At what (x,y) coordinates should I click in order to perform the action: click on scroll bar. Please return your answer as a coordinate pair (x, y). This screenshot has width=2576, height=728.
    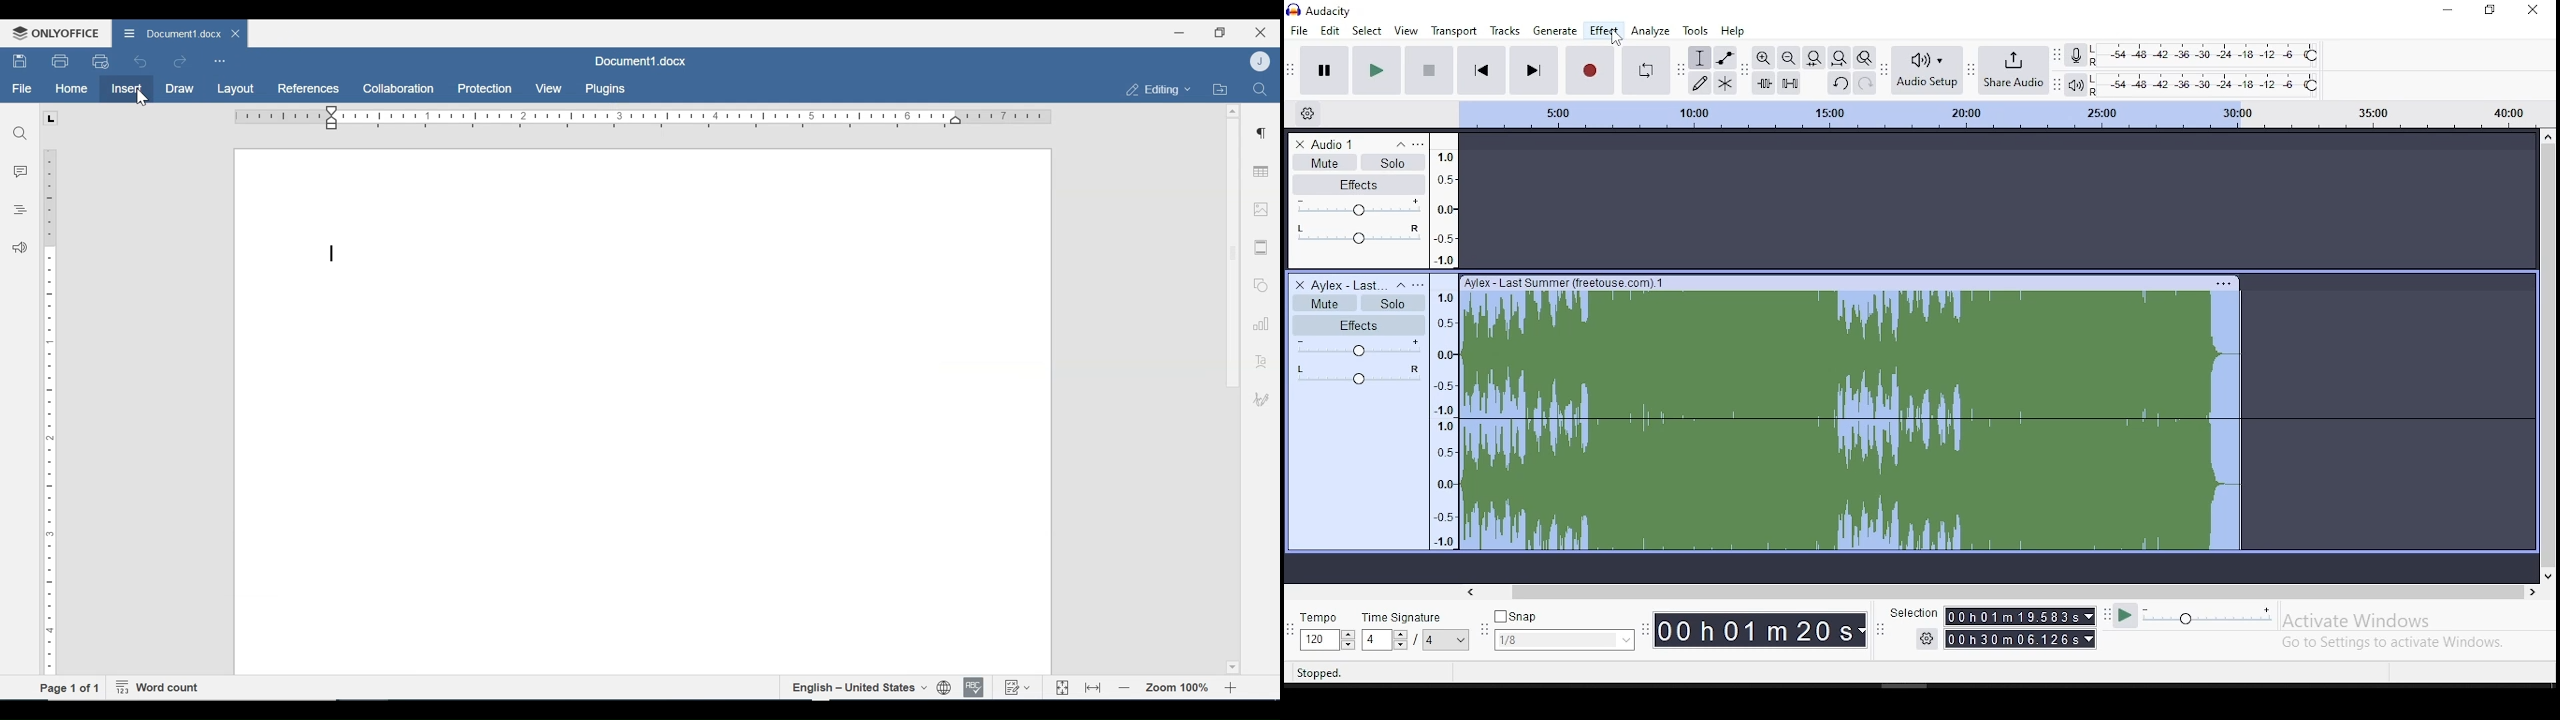
    Looking at the image, I should click on (2004, 591).